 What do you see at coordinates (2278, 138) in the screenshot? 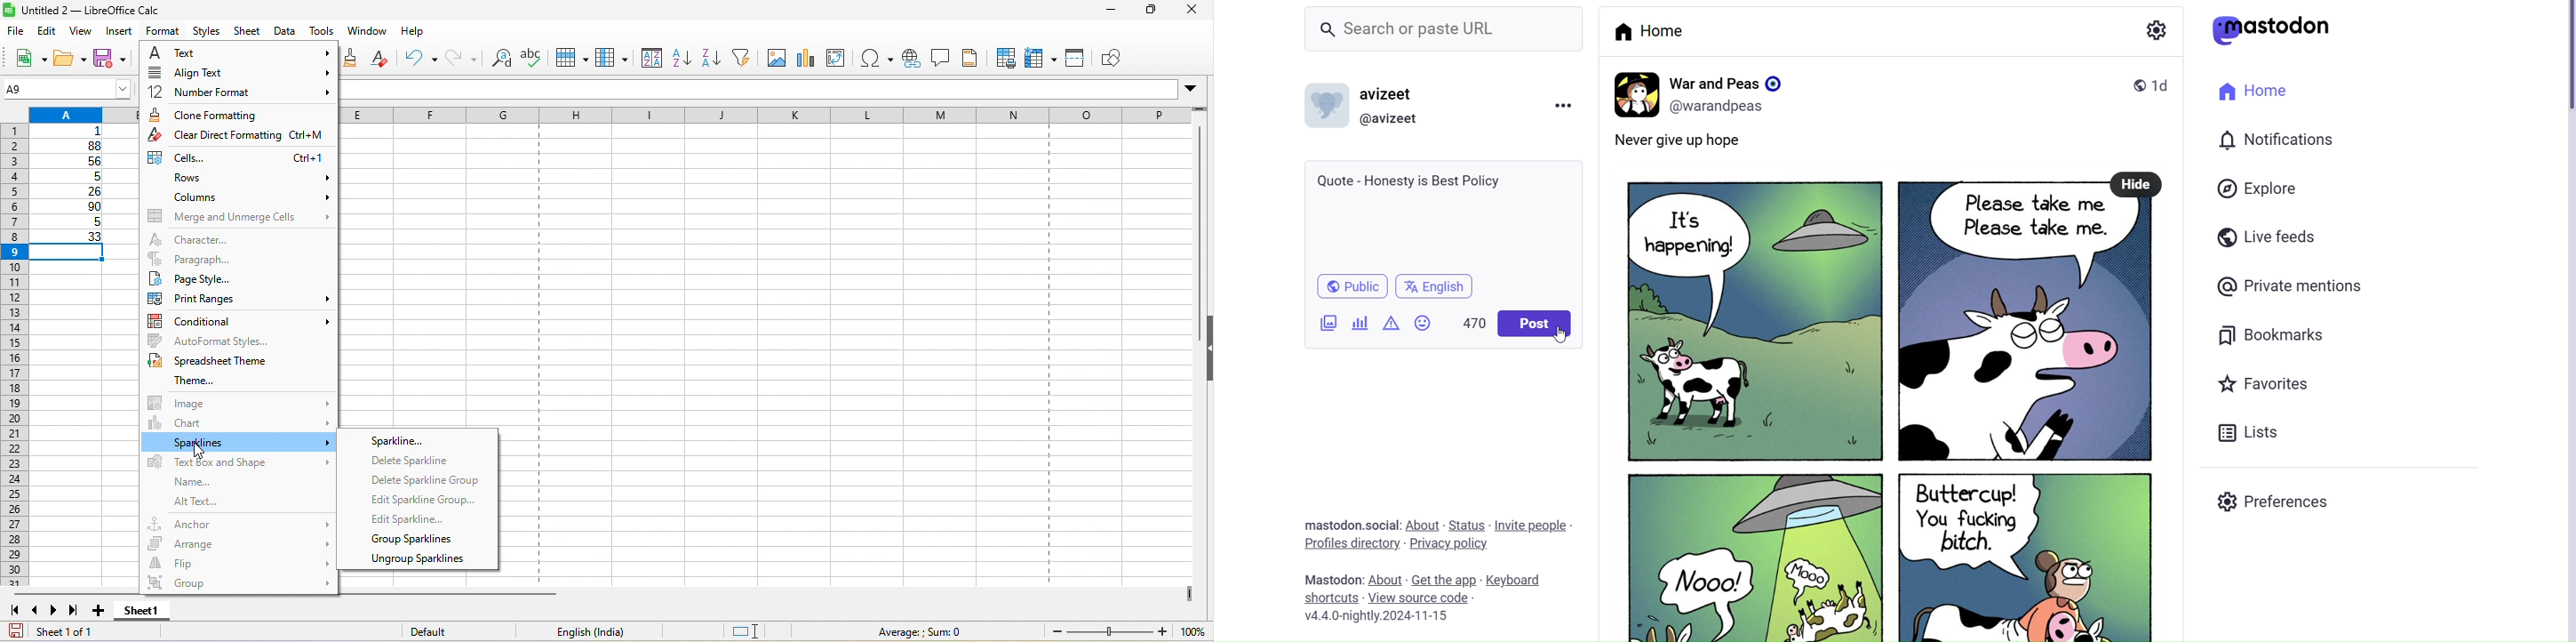
I see `Notification` at bounding box center [2278, 138].